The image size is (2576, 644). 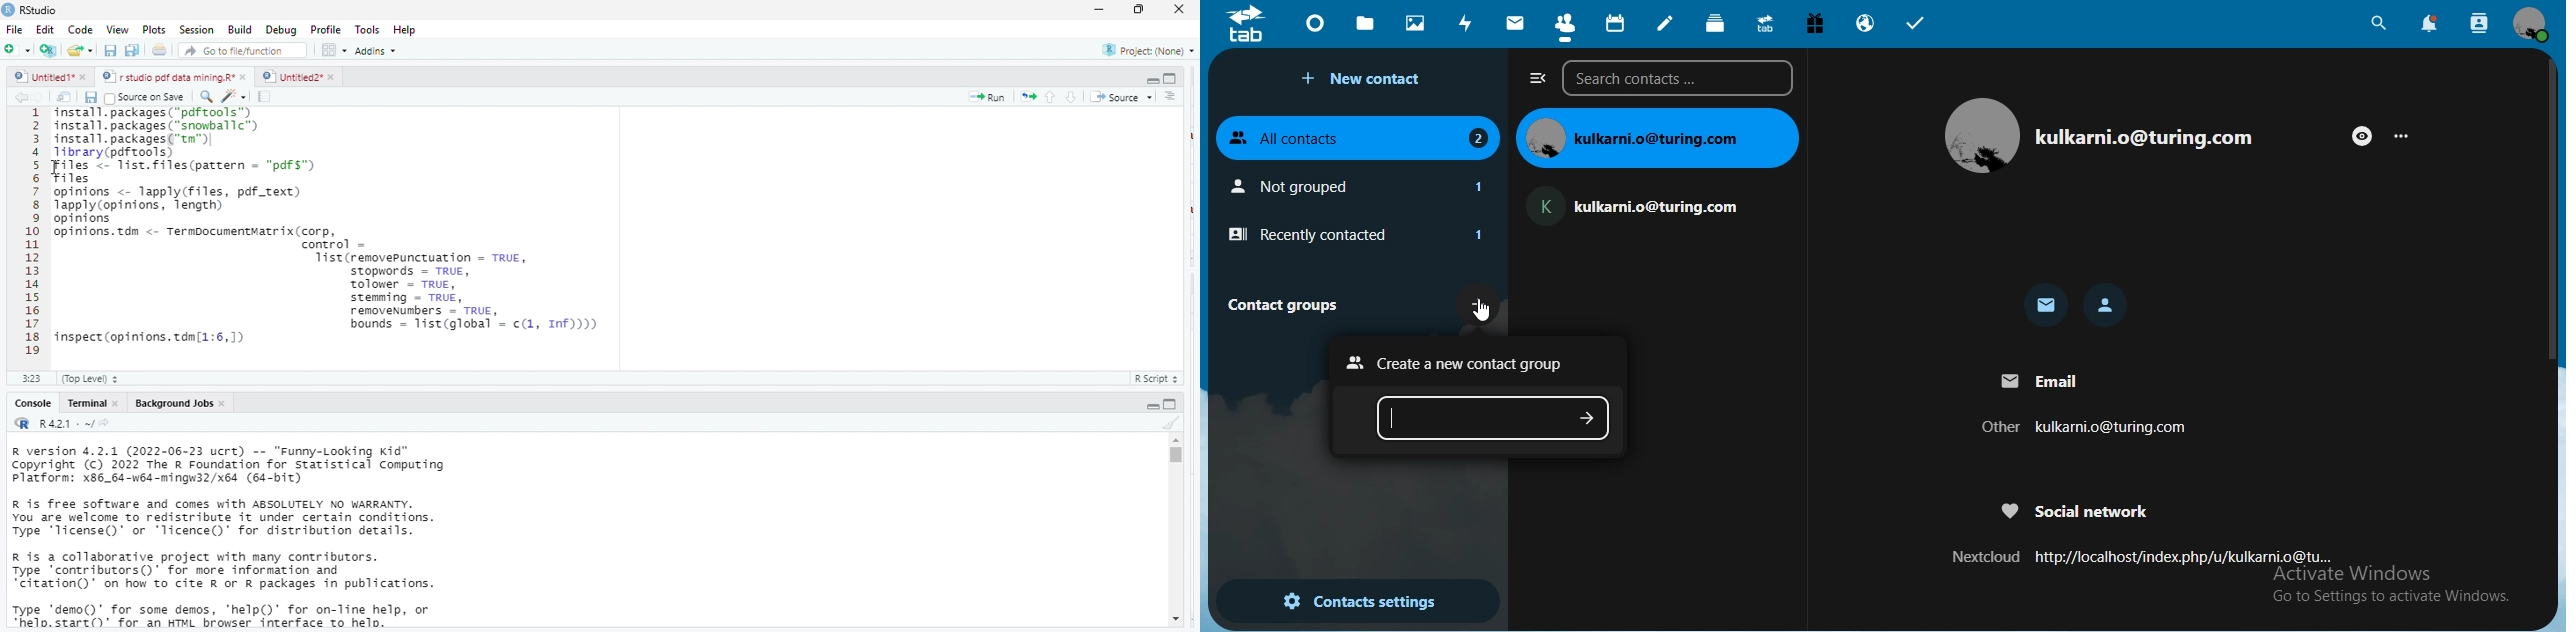 I want to click on mail, so click(x=2047, y=307).